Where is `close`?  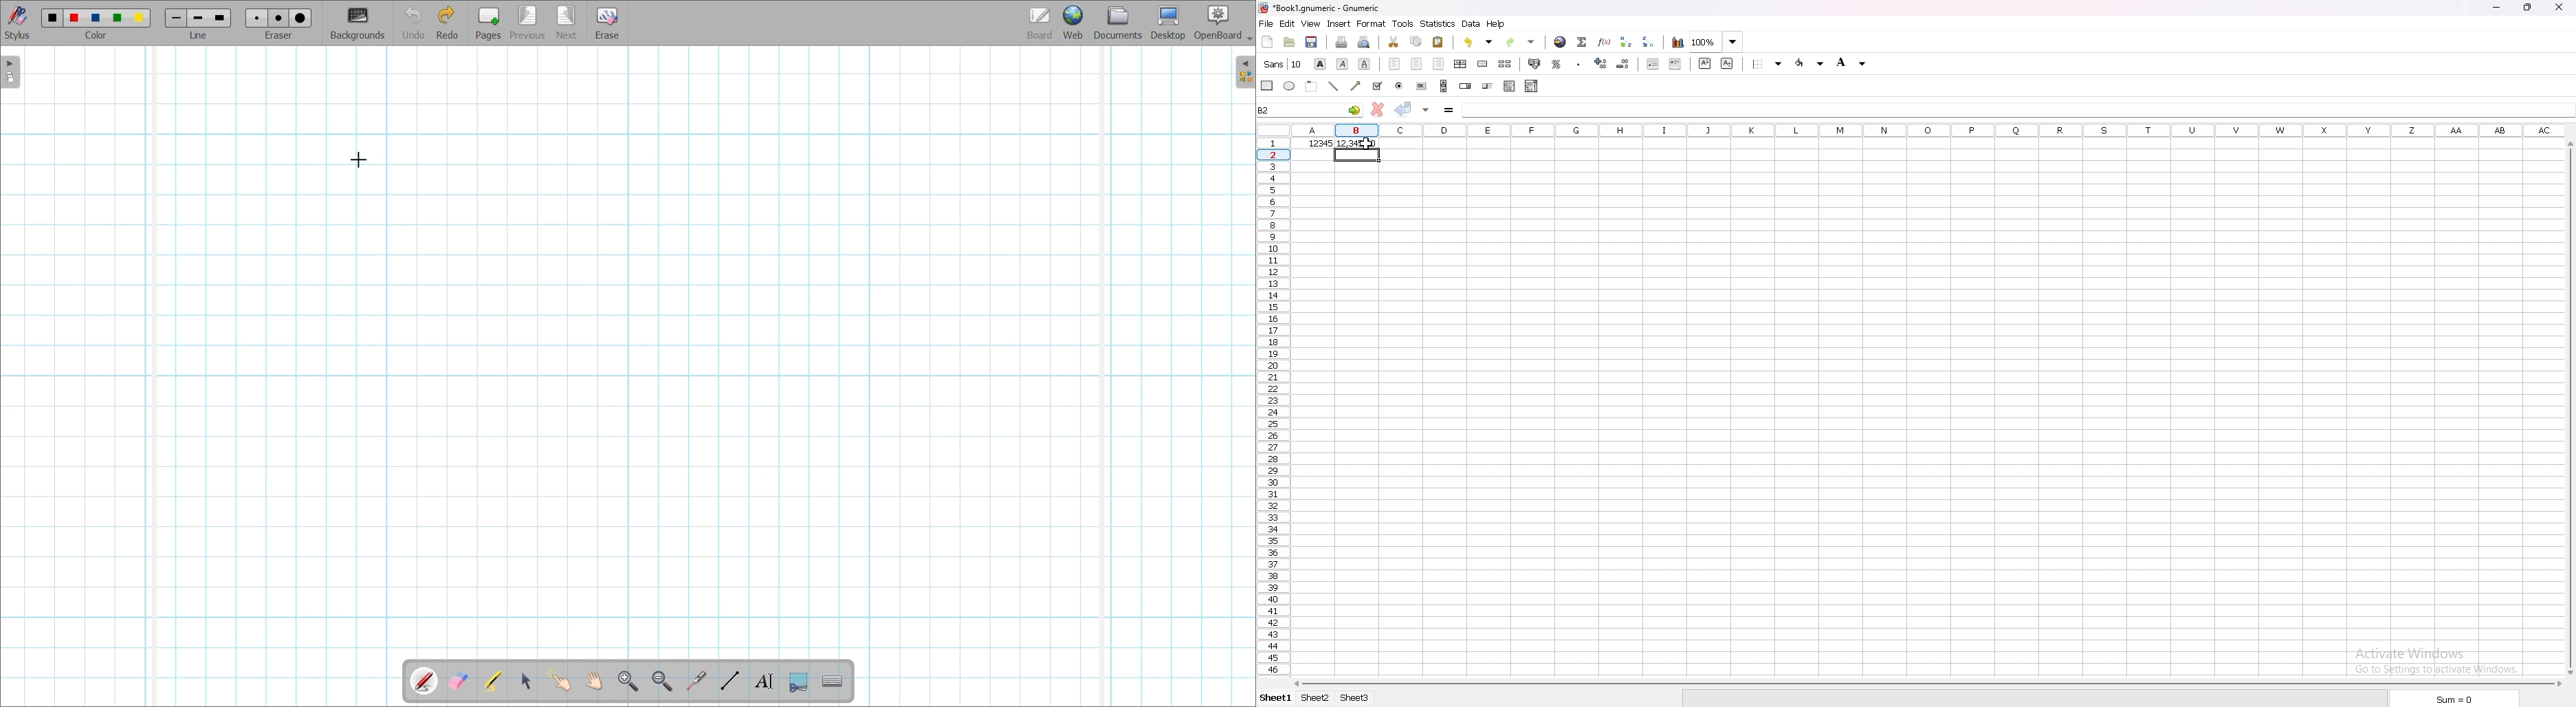 close is located at coordinates (2560, 8).